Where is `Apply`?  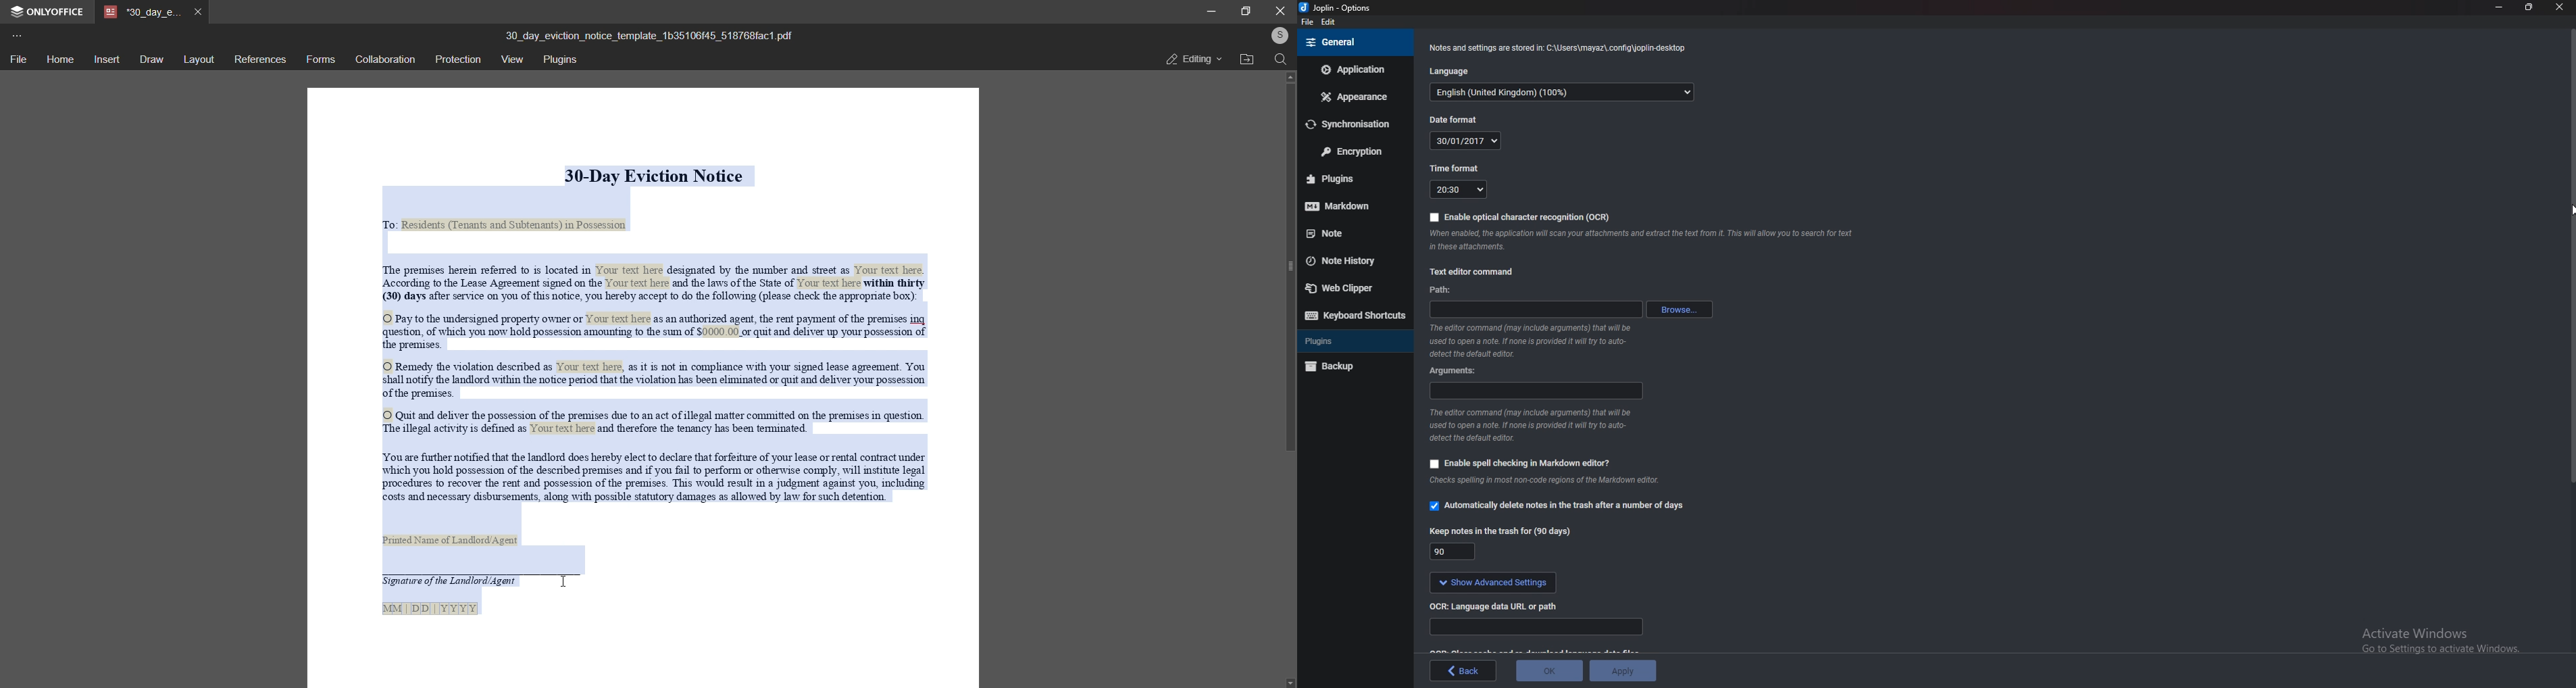
Apply is located at coordinates (1623, 671).